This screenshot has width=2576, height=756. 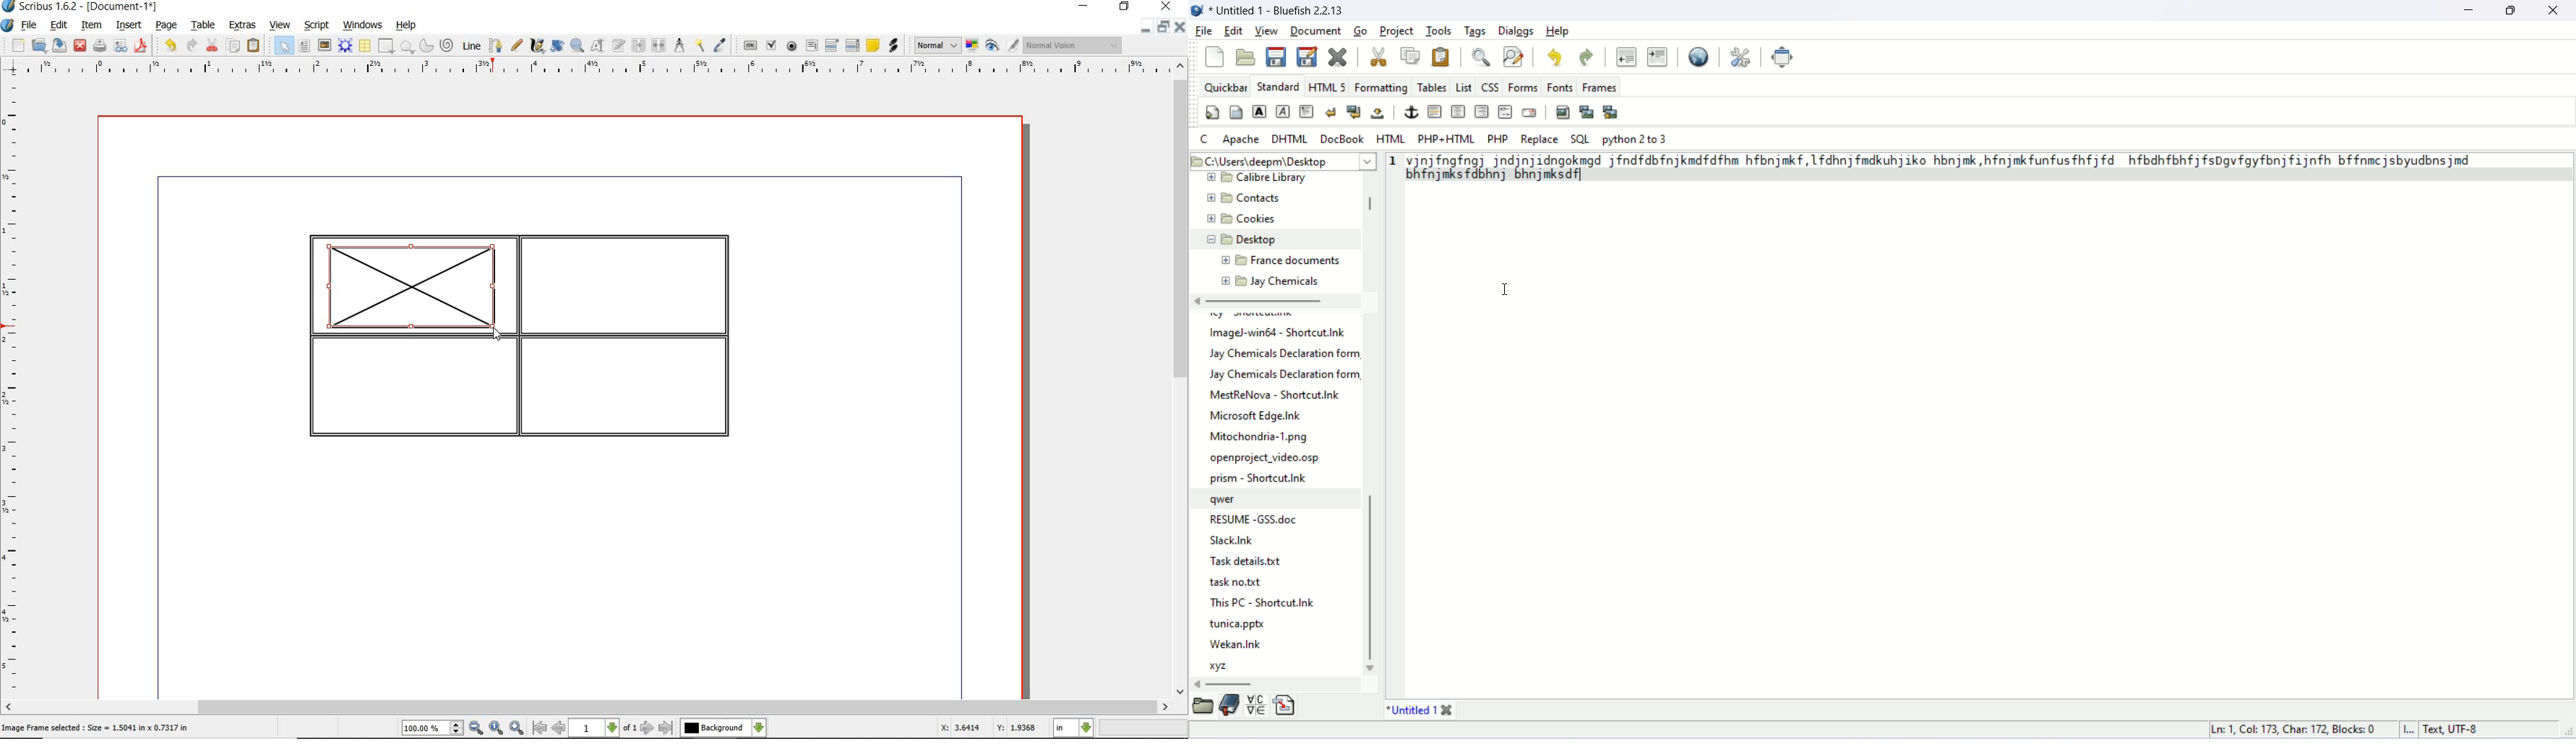 I want to click on Image Frame selected : Size = 1.5041 in x 0.7317 in, so click(x=96, y=726).